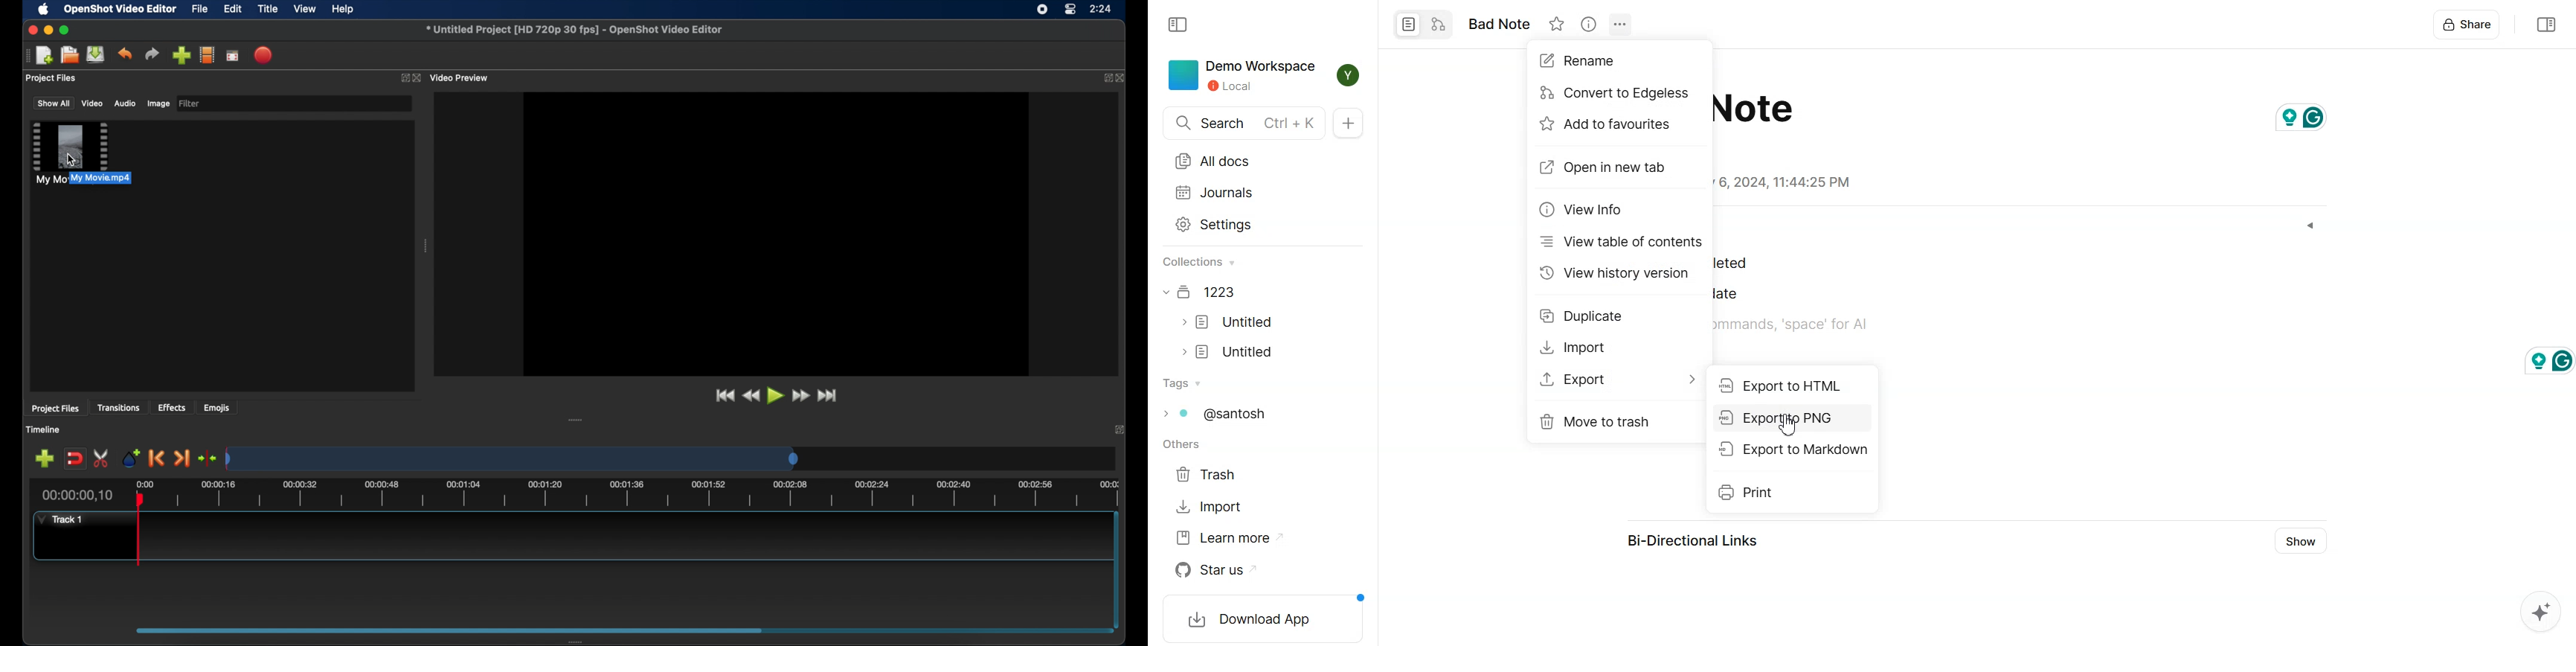 Image resolution: width=2576 pixels, height=672 pixels. What do you see at coordinates (1349, 124) in the screenshot?
I see `New Doc` at bounding box center [1349, 124].